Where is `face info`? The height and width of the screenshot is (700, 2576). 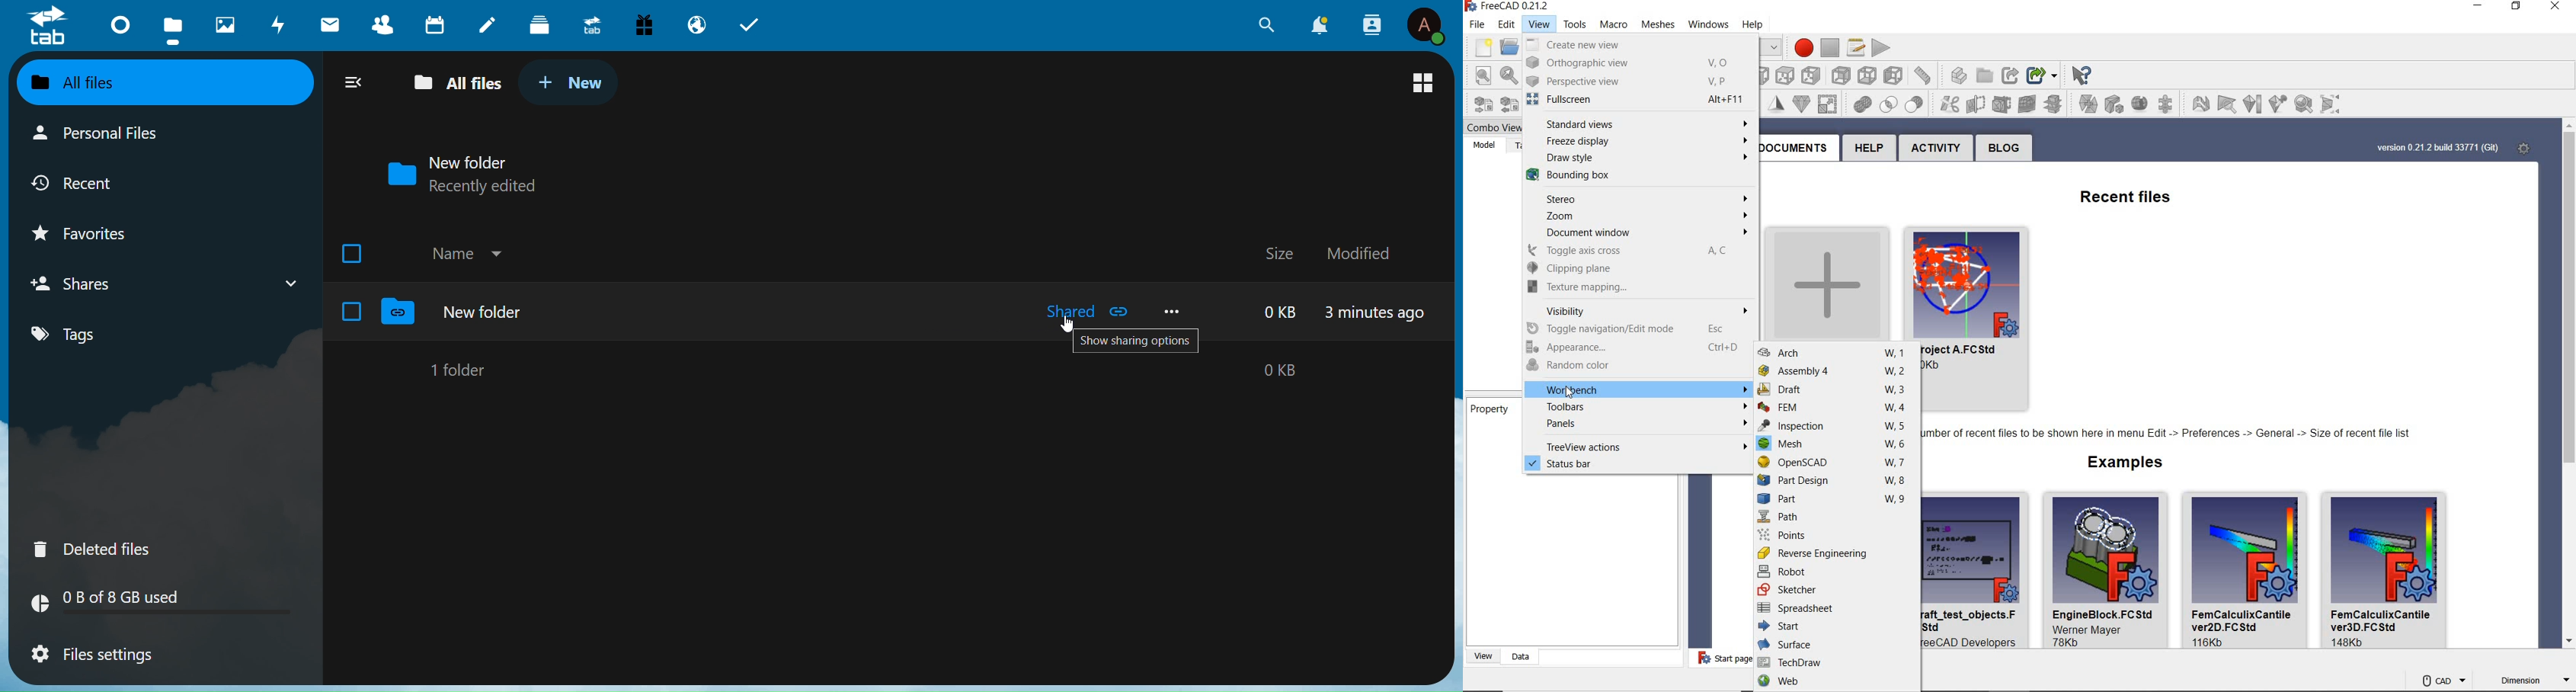 face info is located at coordinates (2225, 103).